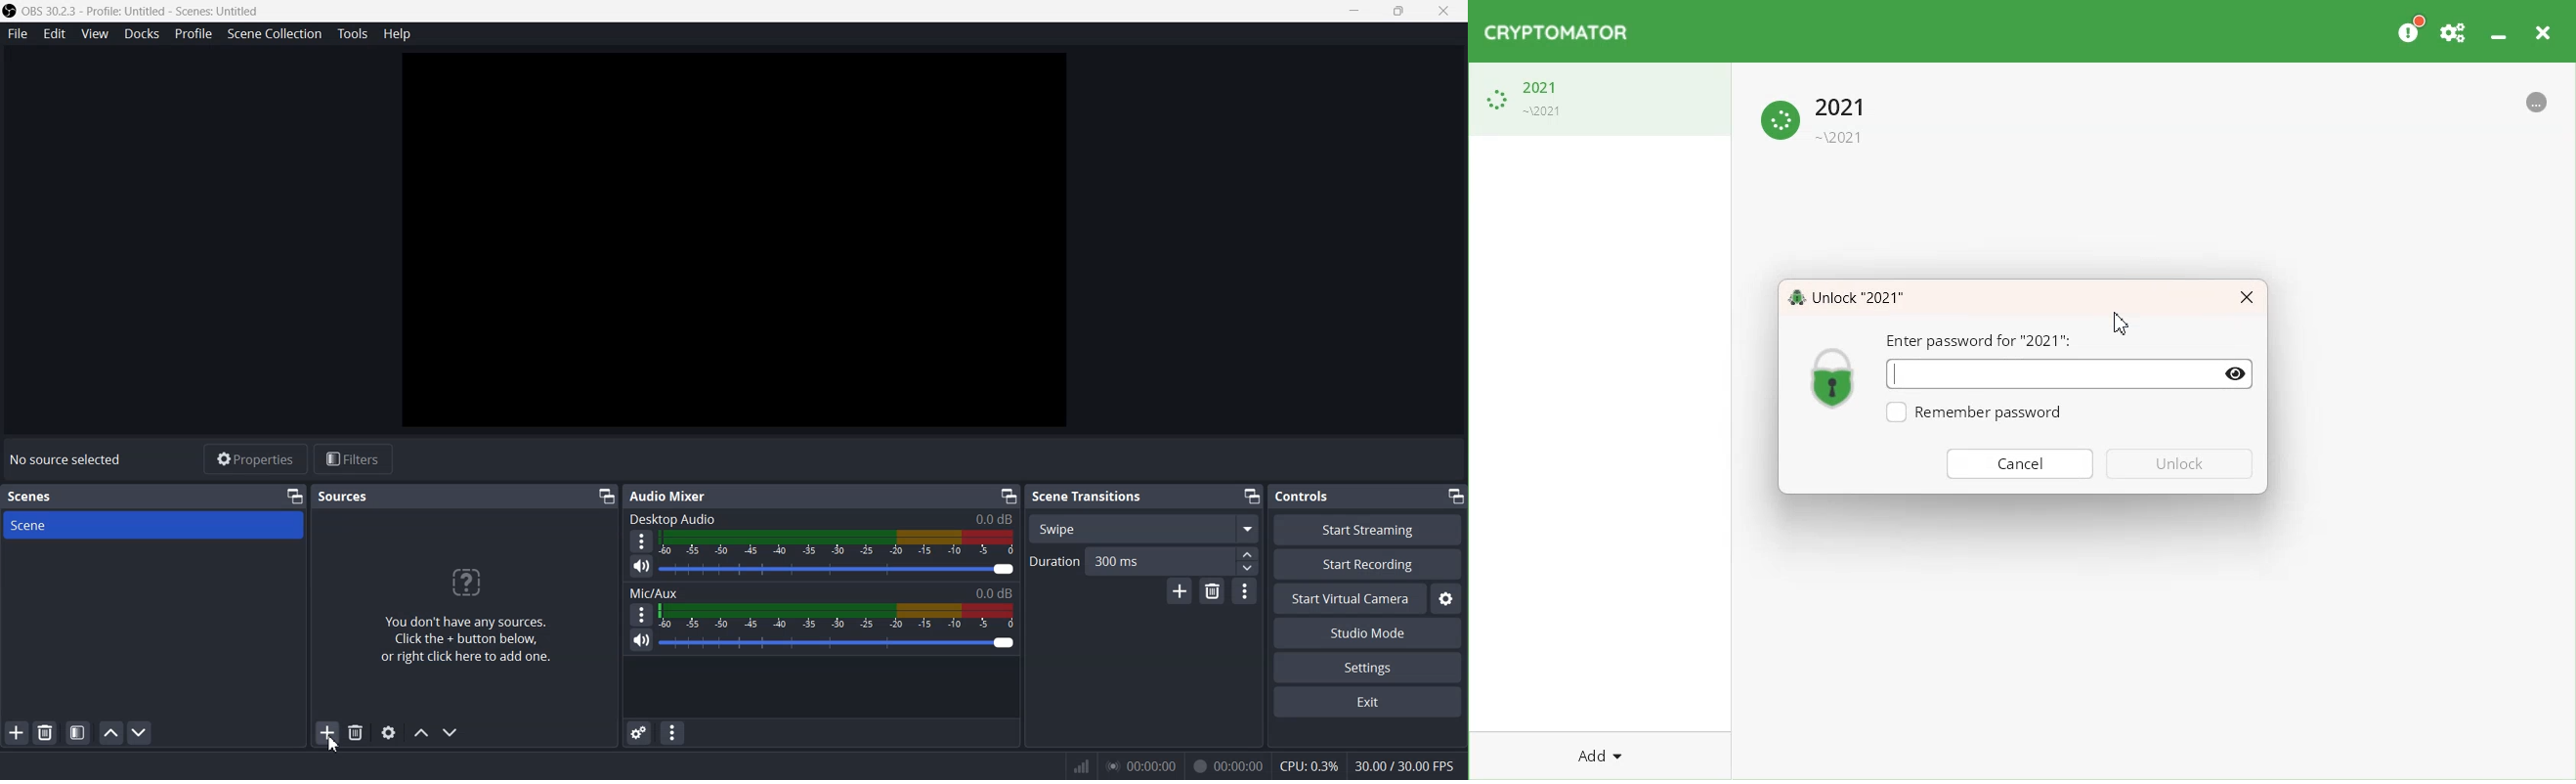 This screenshot has height=784, width=2576. What do you see at coordinates (836, 616) in the screenshot?
I see `Volume Indicator` at bounding box center [836, 616].